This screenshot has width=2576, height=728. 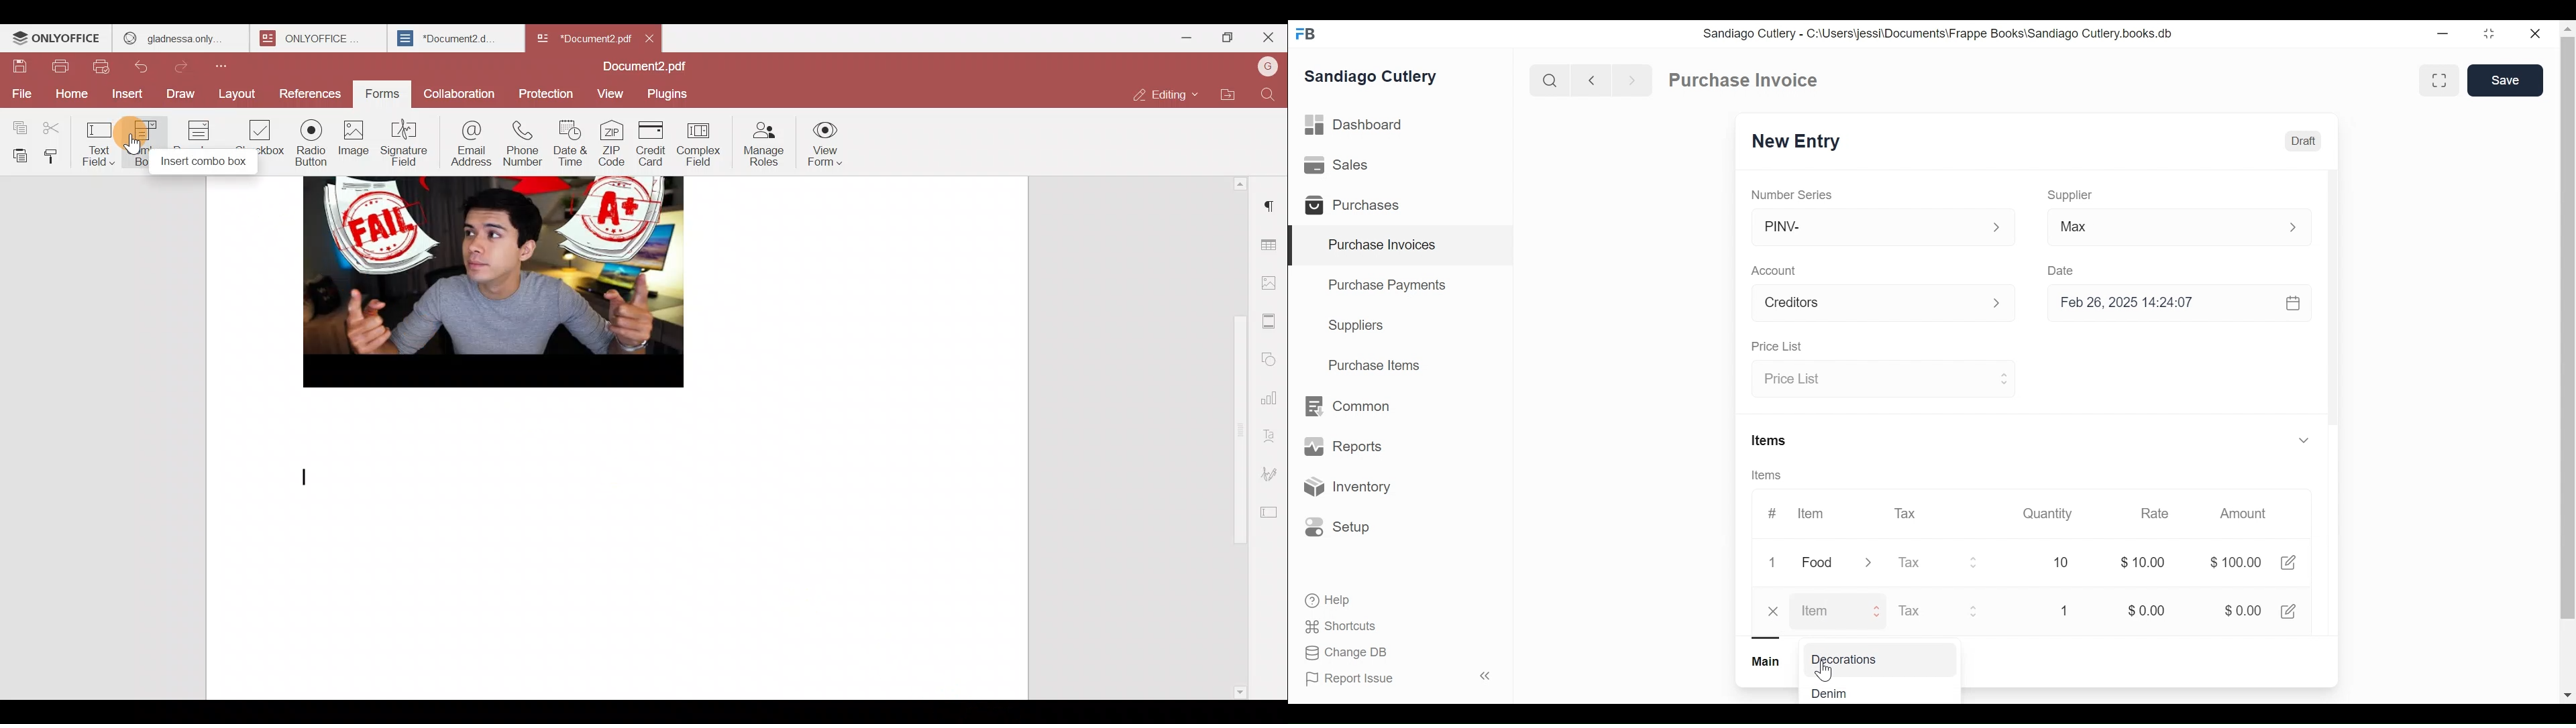 I want to click on Save, so click(x=2506, y=80).